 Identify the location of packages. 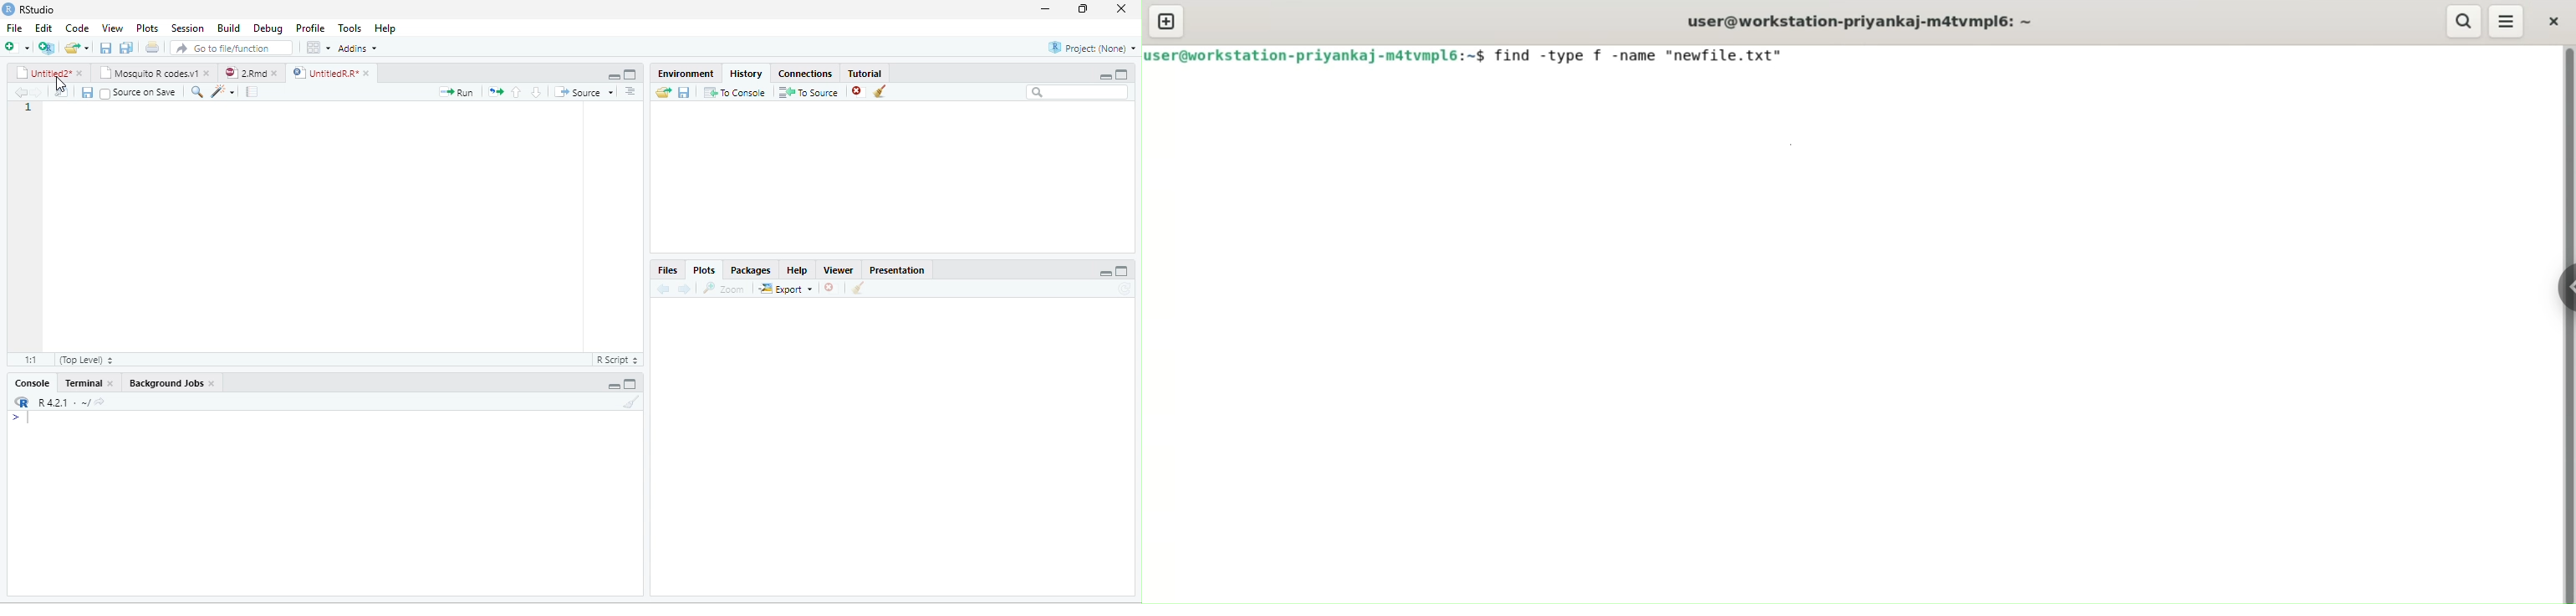
(750, 269).